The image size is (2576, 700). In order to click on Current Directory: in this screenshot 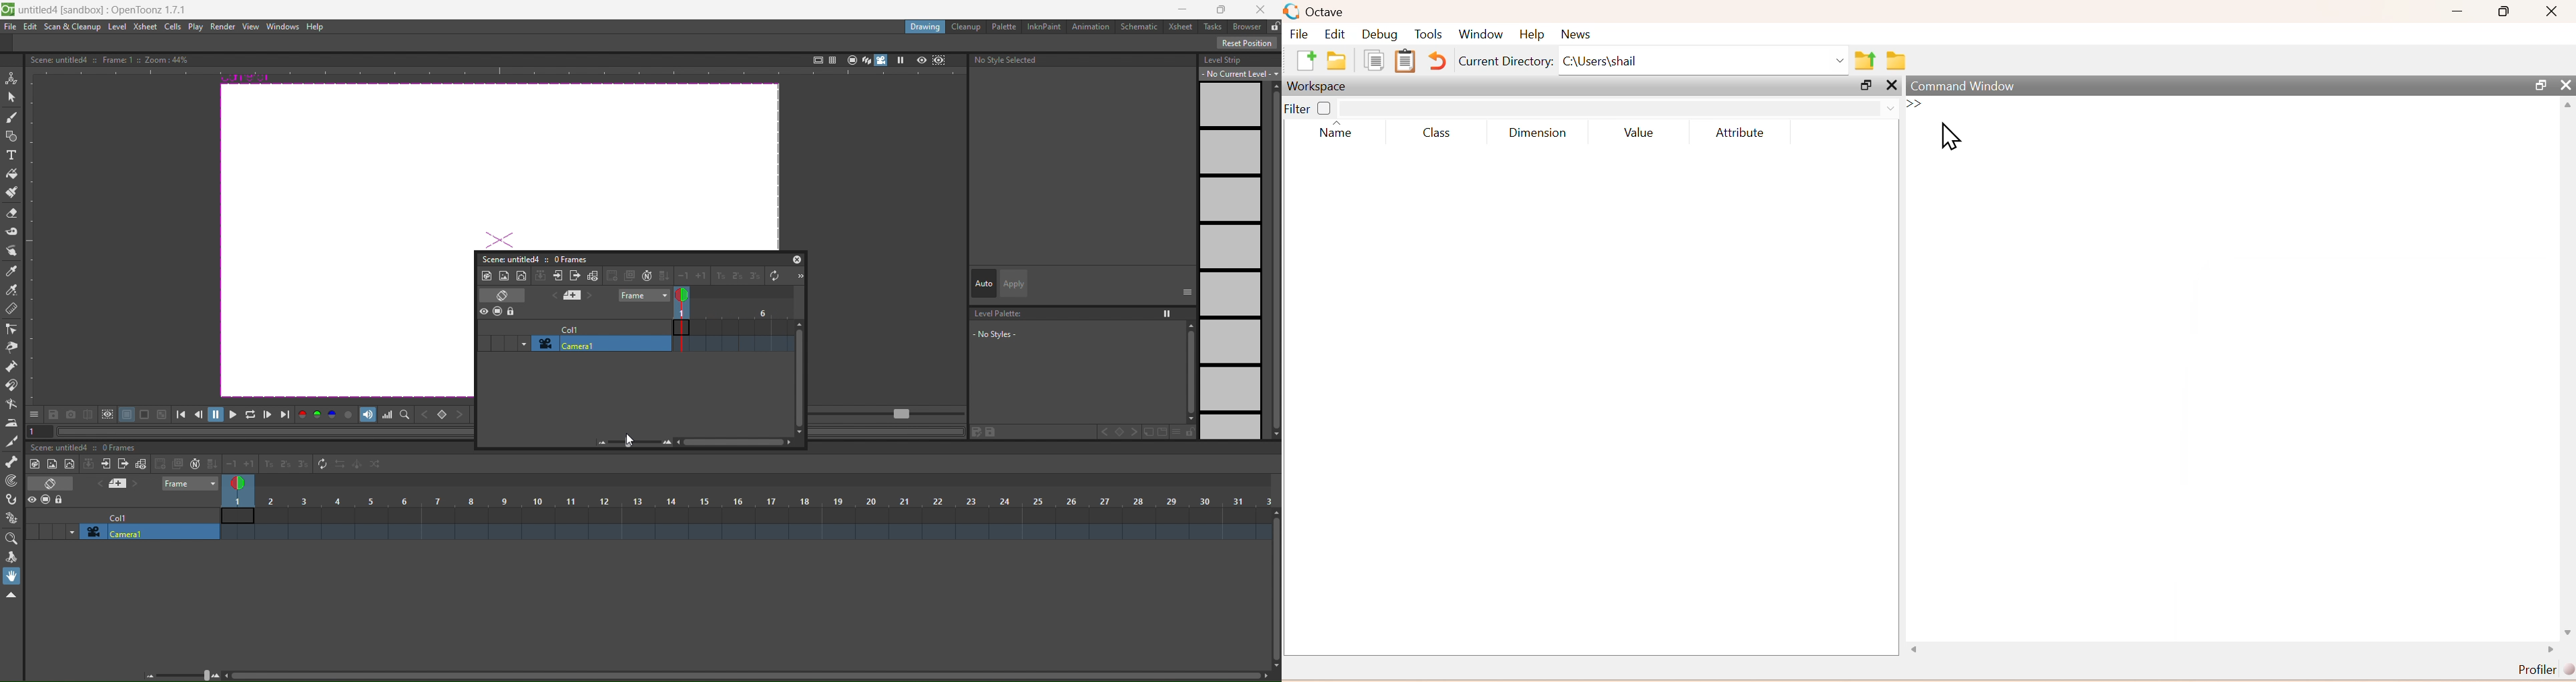, I will do `click(1506, 63)`.